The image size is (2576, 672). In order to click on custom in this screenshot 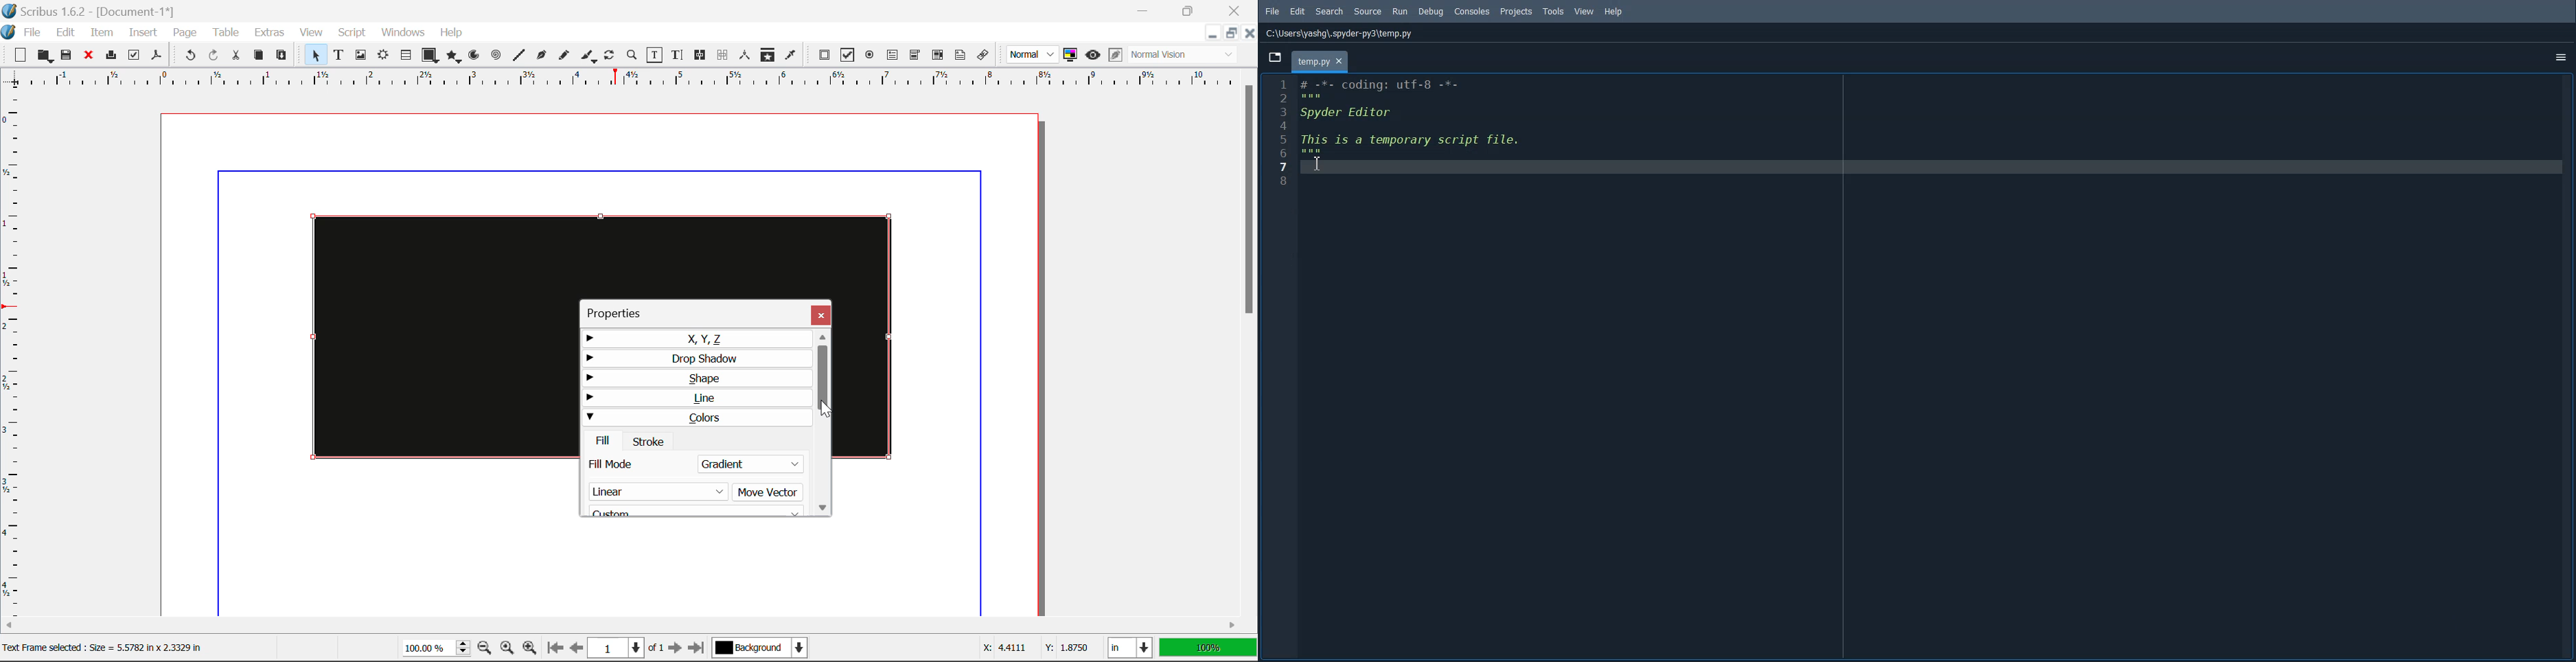, I will do `click(691, 512)`.